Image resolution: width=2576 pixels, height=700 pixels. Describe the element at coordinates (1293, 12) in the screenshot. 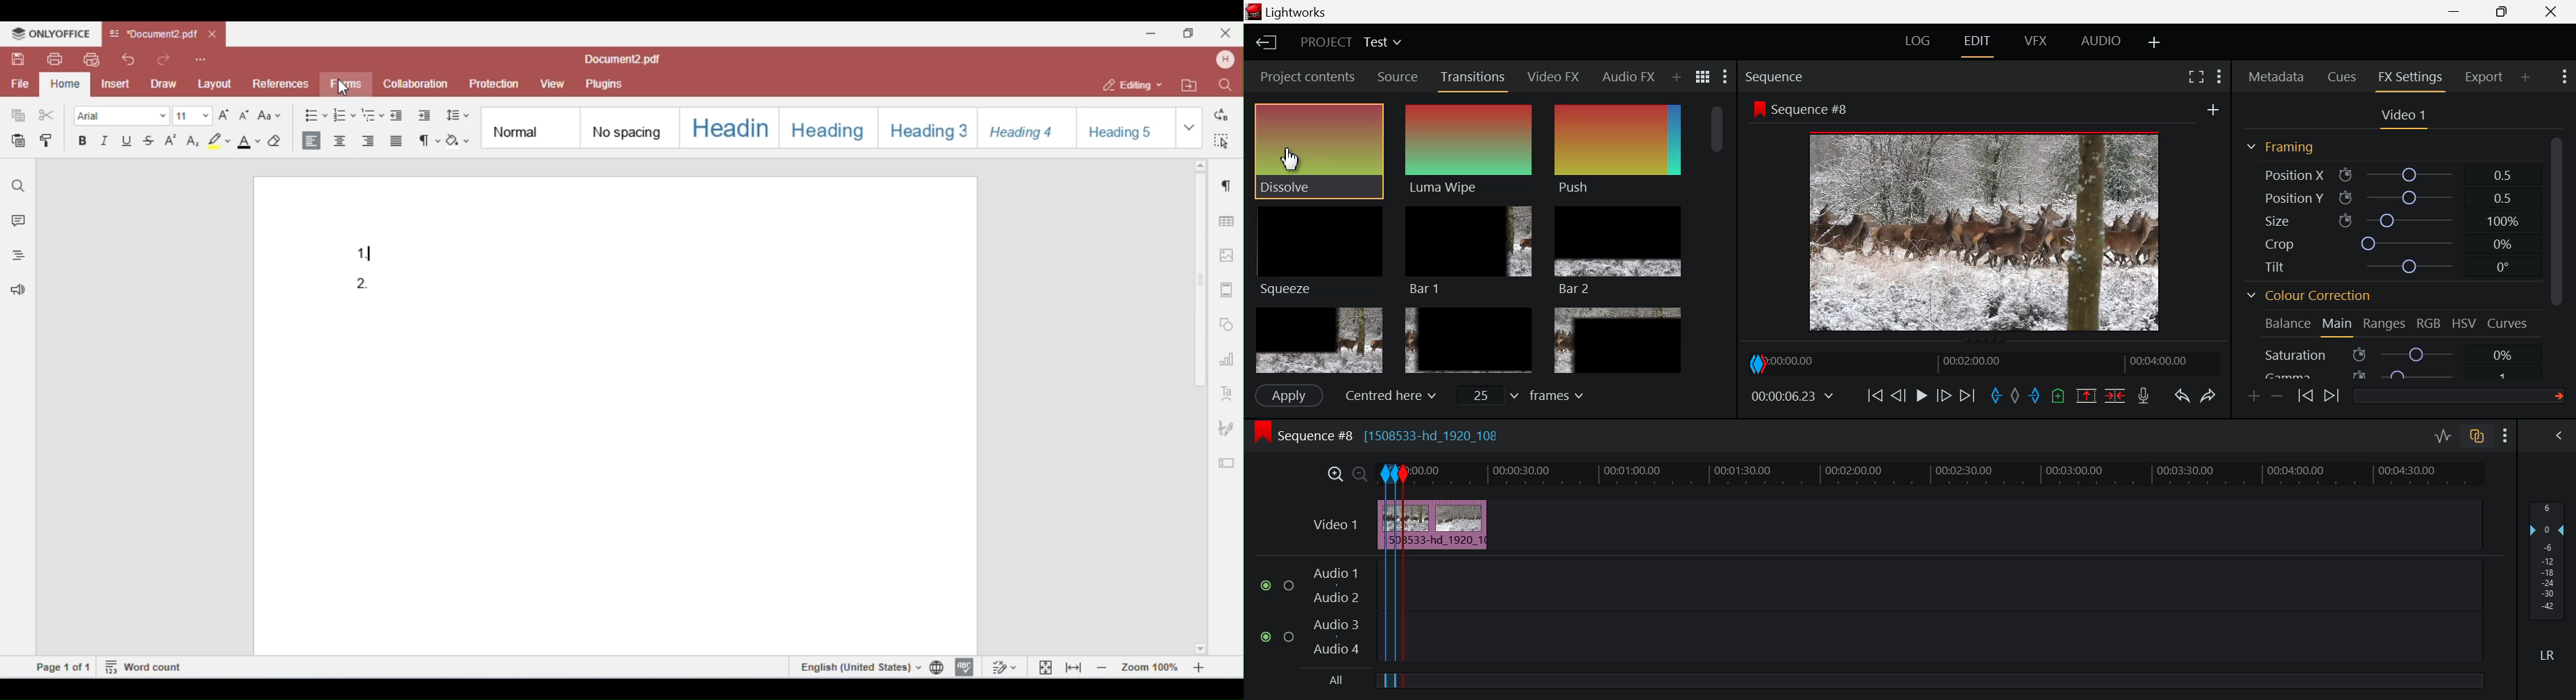

I see `Lightworks` at that location.